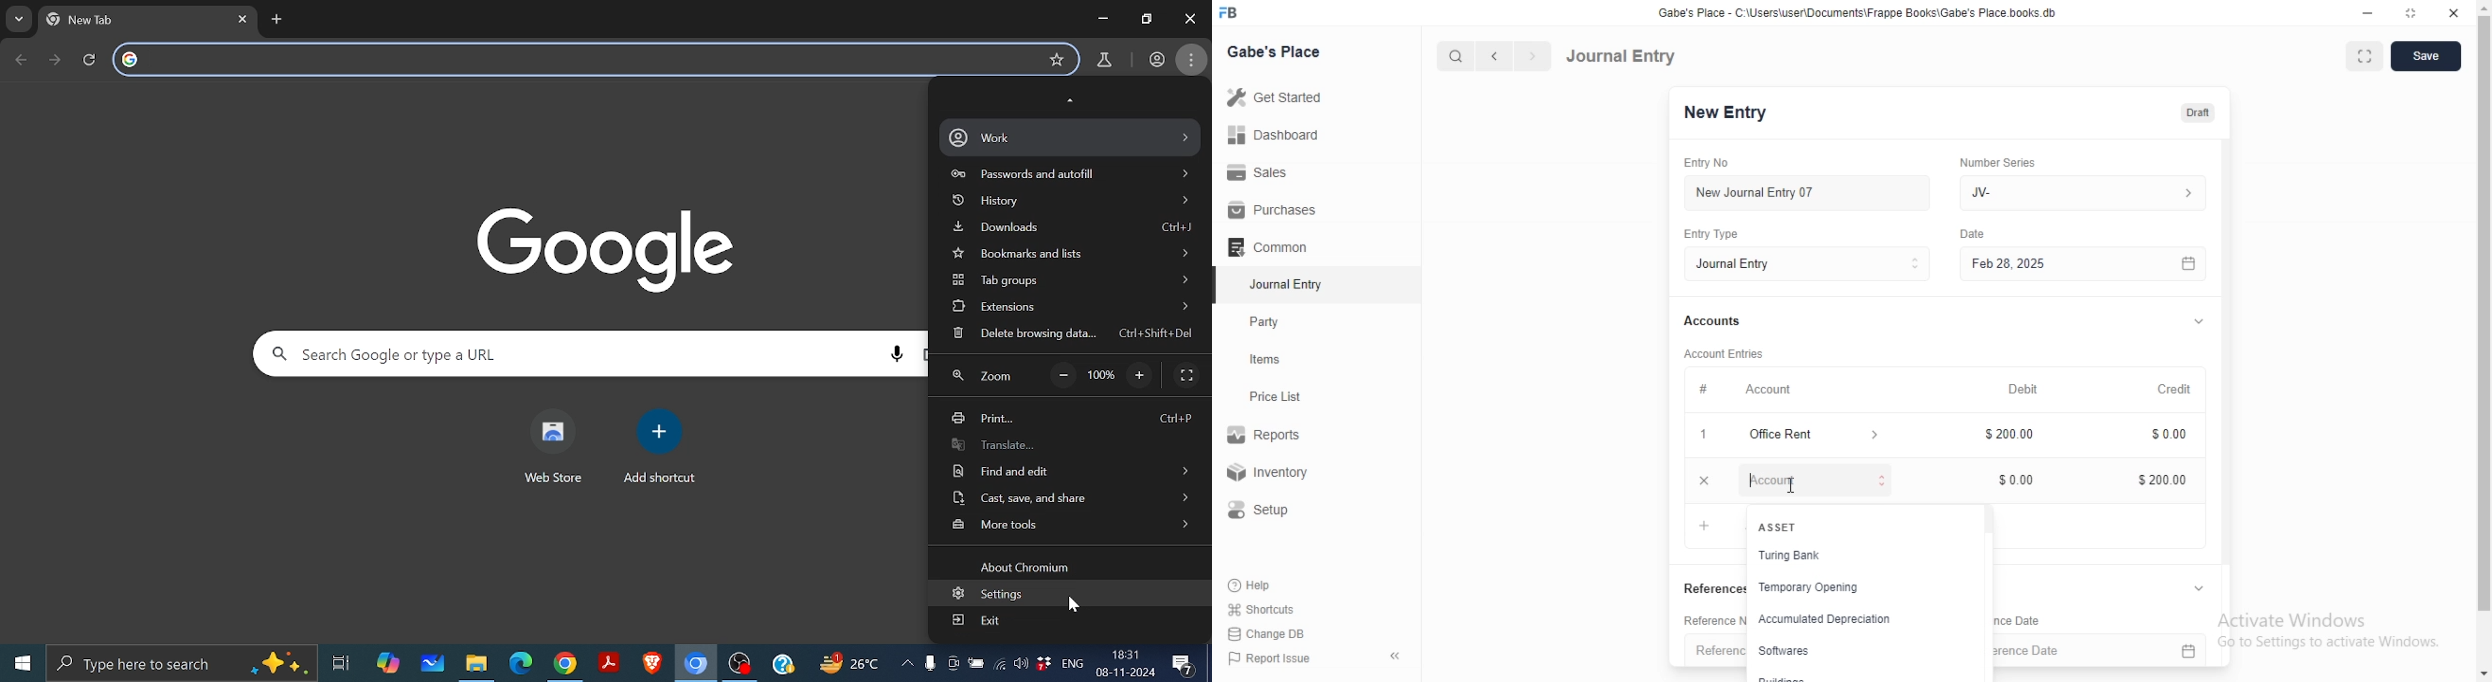 This screenshot has height=700, width=2492. I want to click on obs studio, so click(741, 666).